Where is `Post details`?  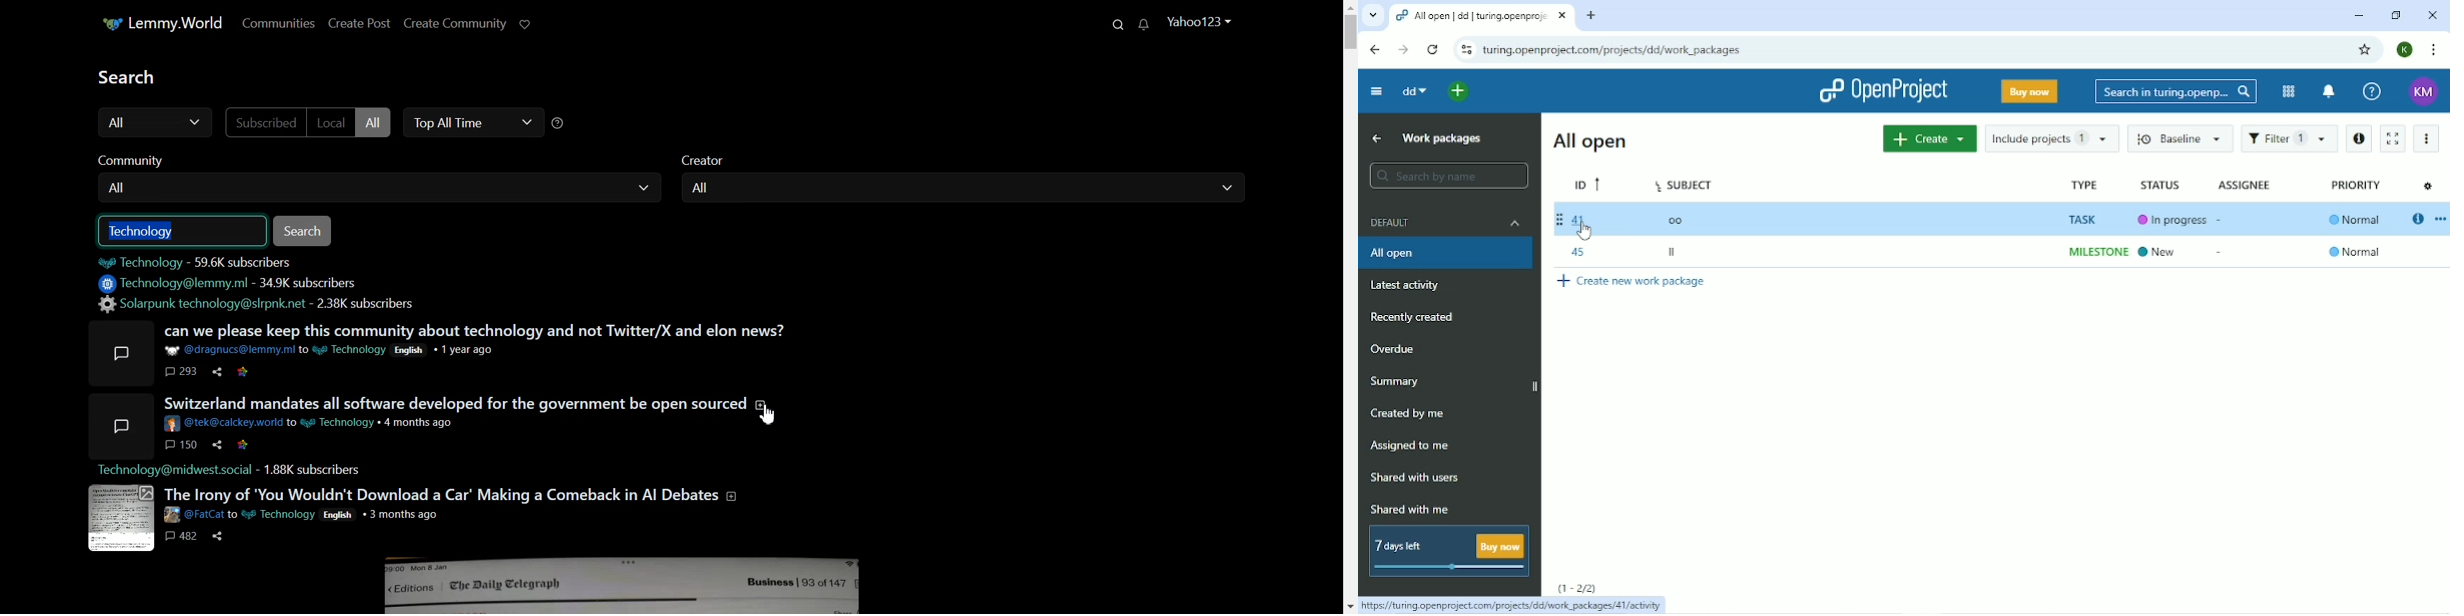
Post details is located at coordinates (334, 350).